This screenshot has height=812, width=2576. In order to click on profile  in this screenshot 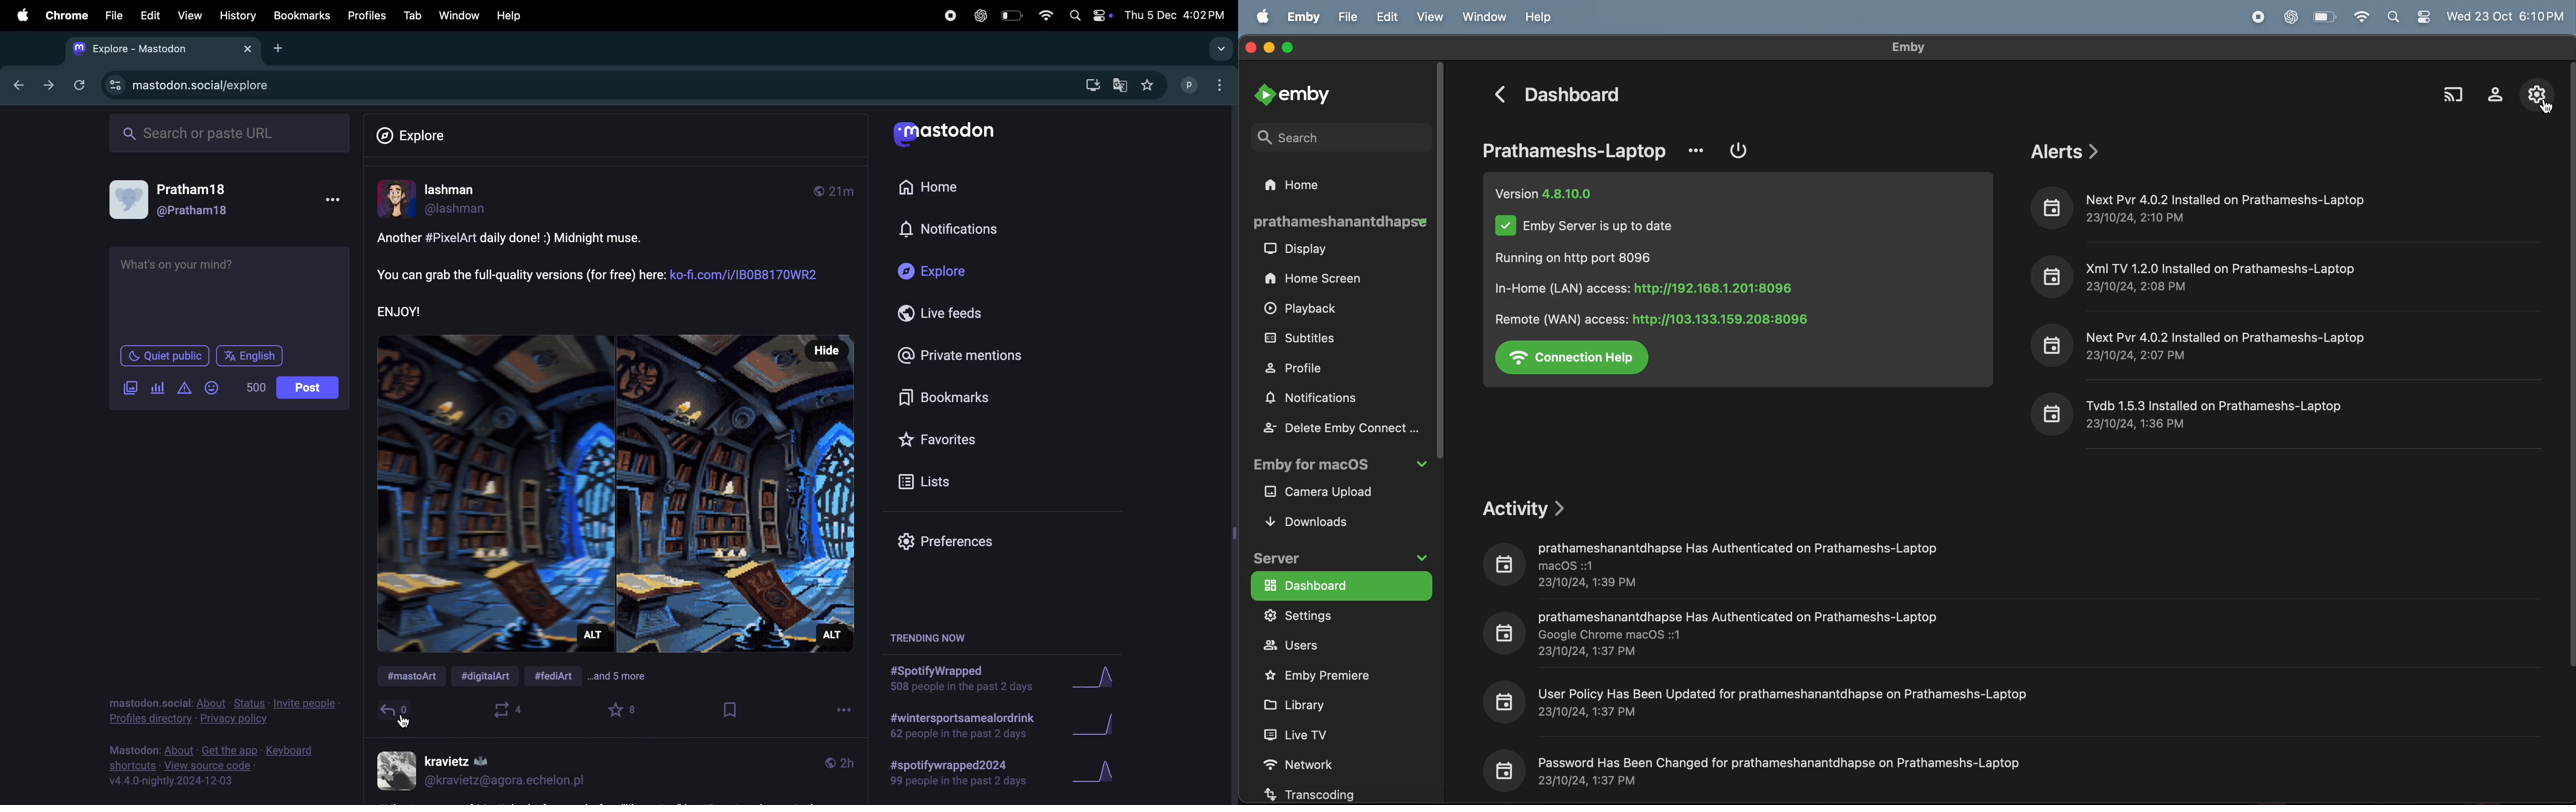, I will do `click(1207, 85)`.